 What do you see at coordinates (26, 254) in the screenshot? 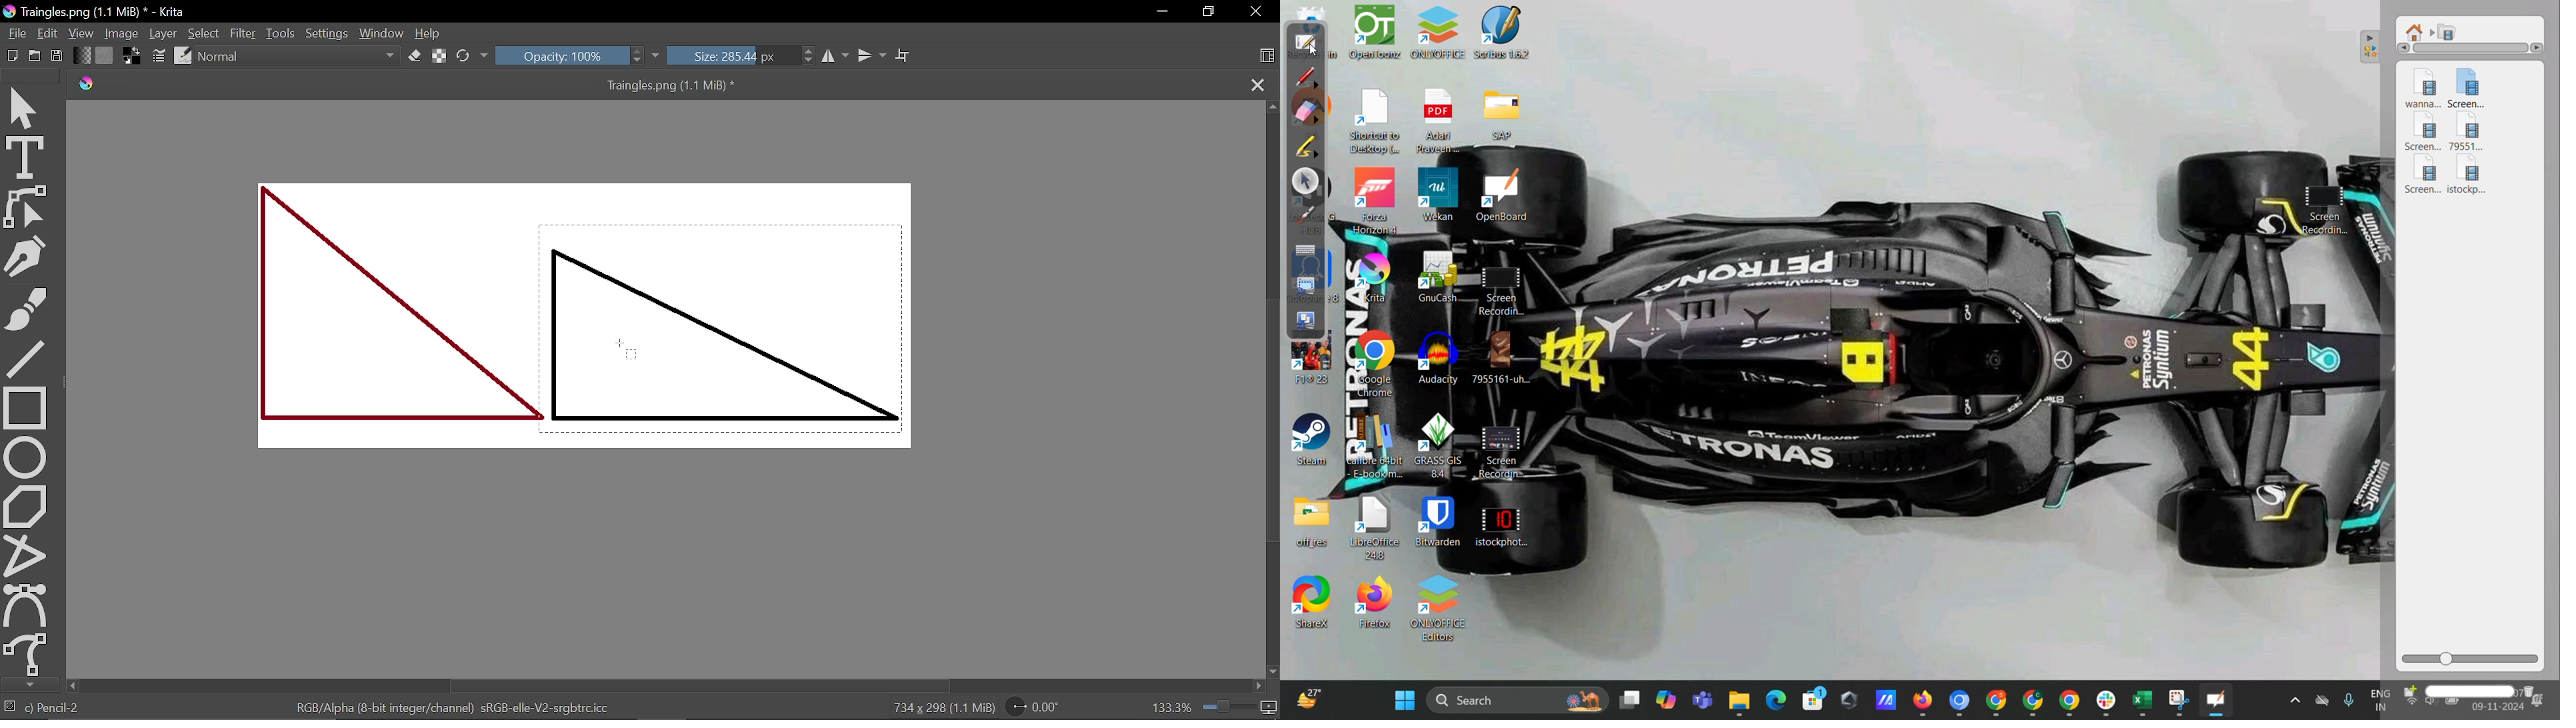
I see `Caligraphy` at bounding box center [26, 254].